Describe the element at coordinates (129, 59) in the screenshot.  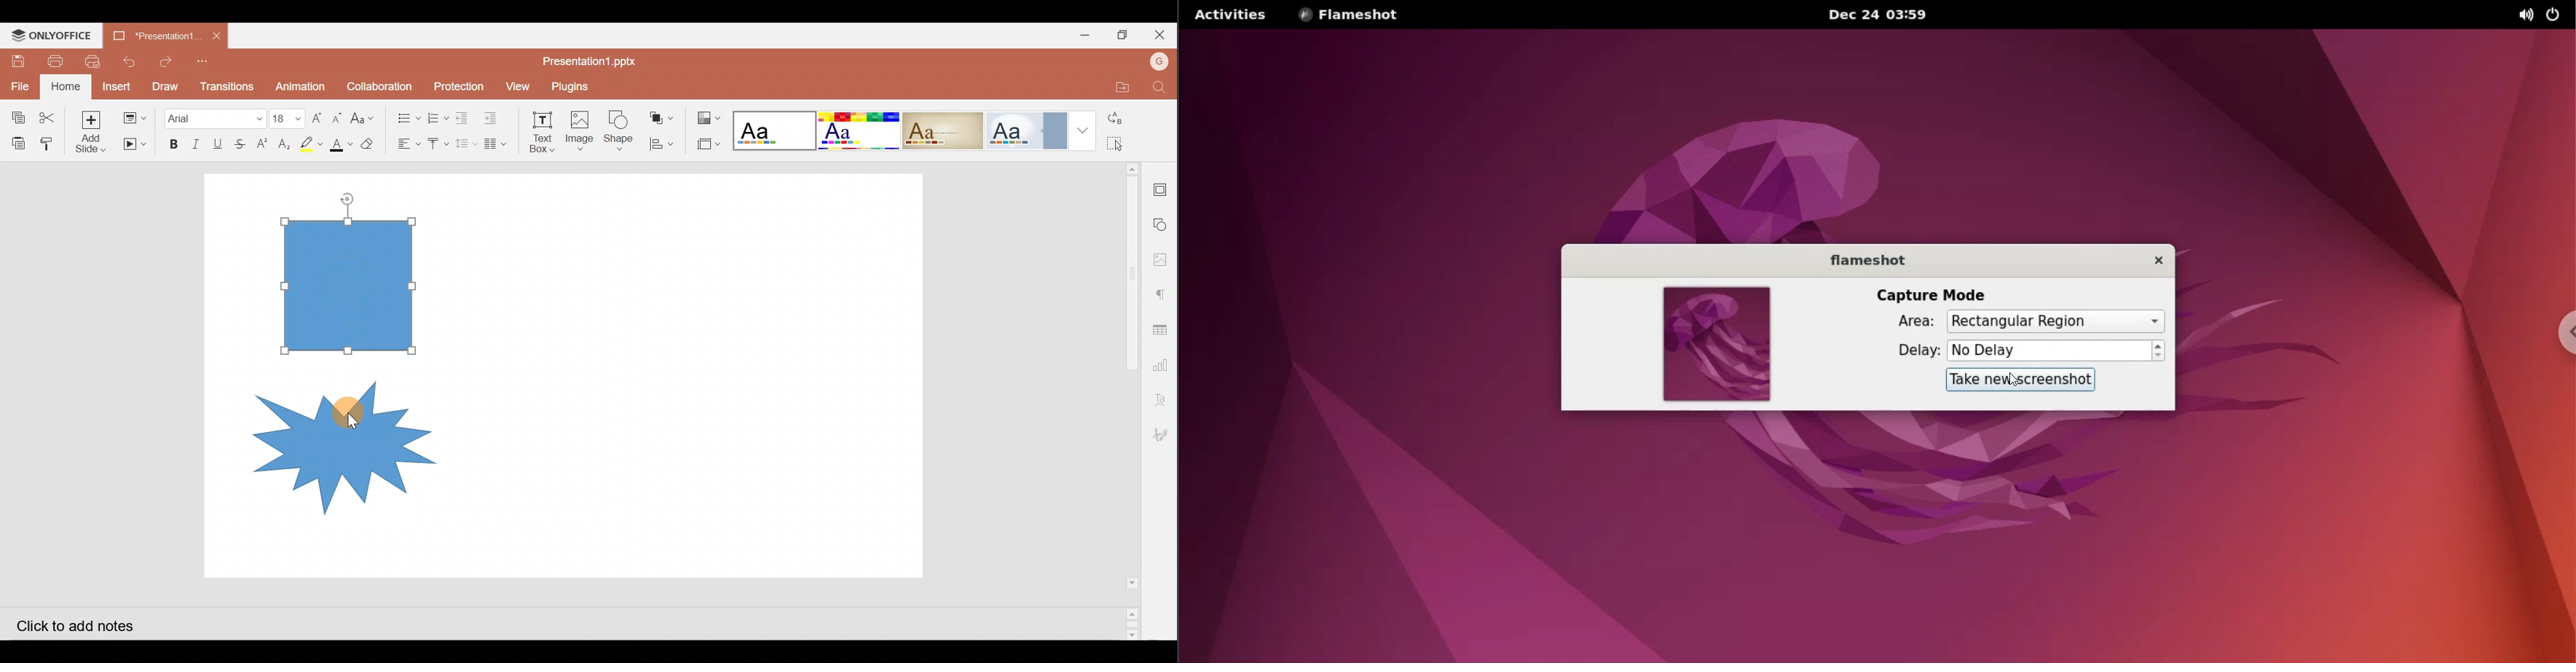
I see `Undo` at that location.